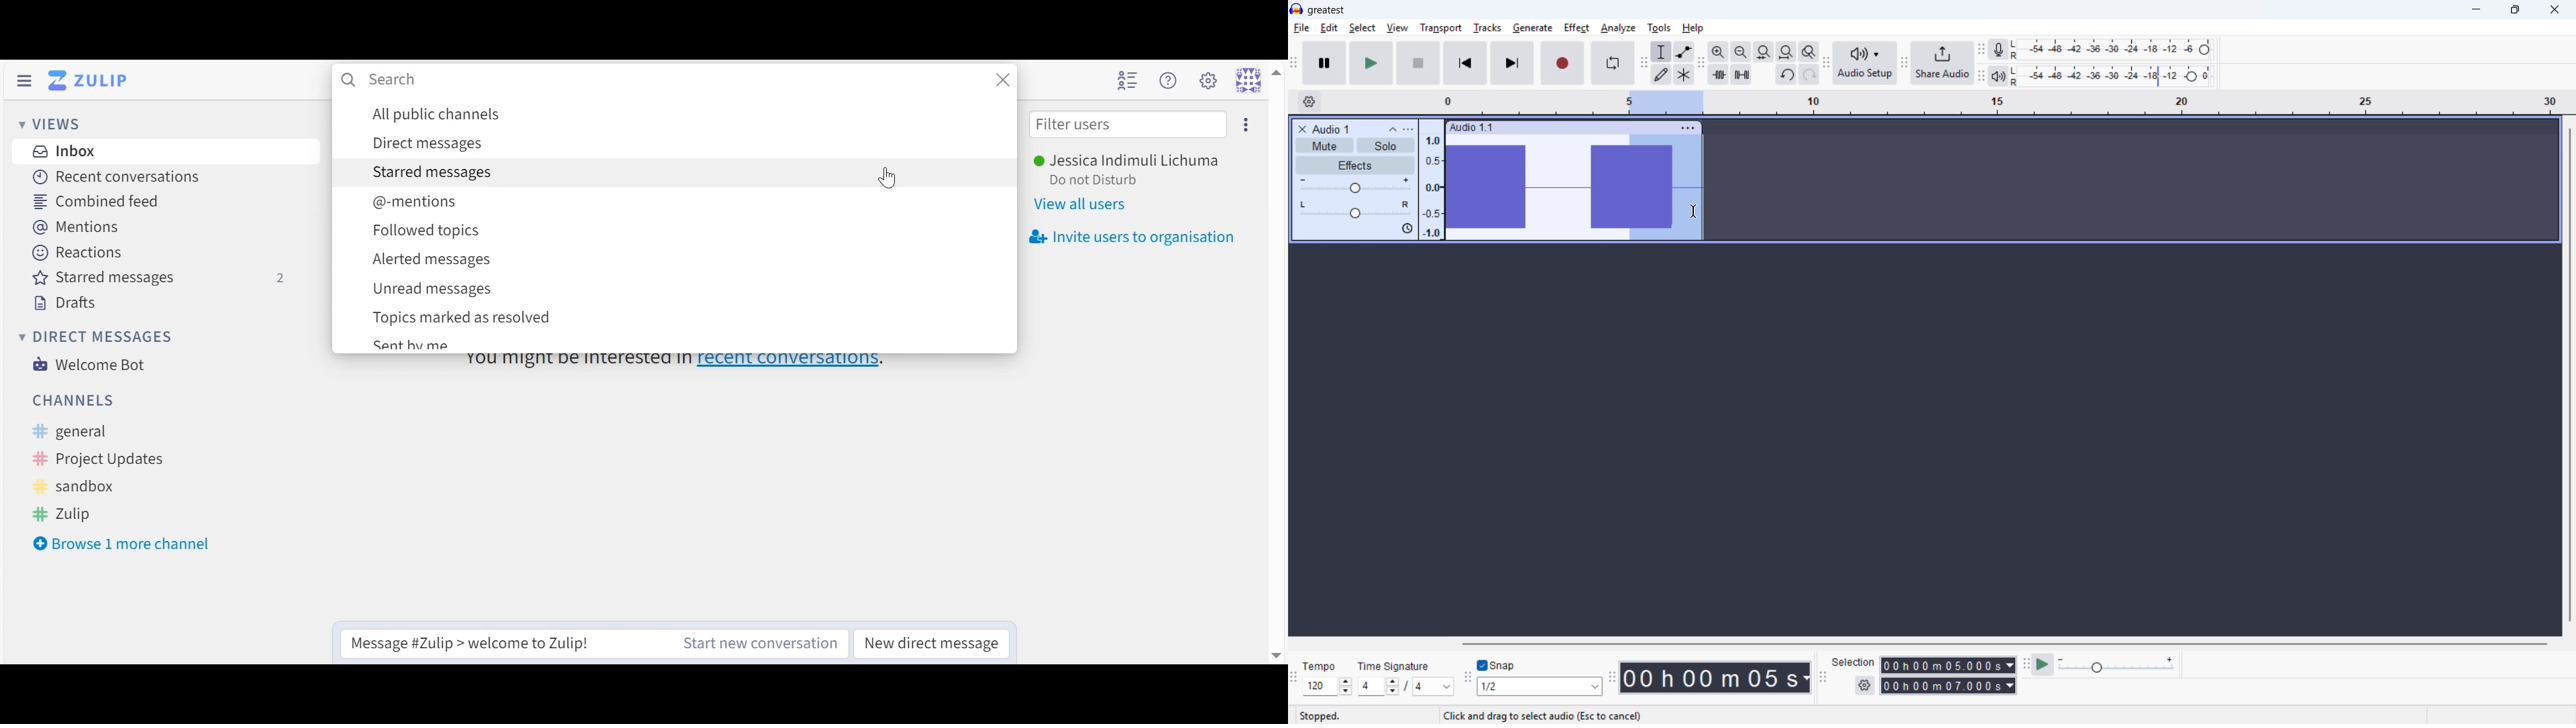 The image size is (2576, 728). What do you see at coordinates (1942, 63) in the screenshot?
I see `Share audio ` at bounding box center [1942, 63].